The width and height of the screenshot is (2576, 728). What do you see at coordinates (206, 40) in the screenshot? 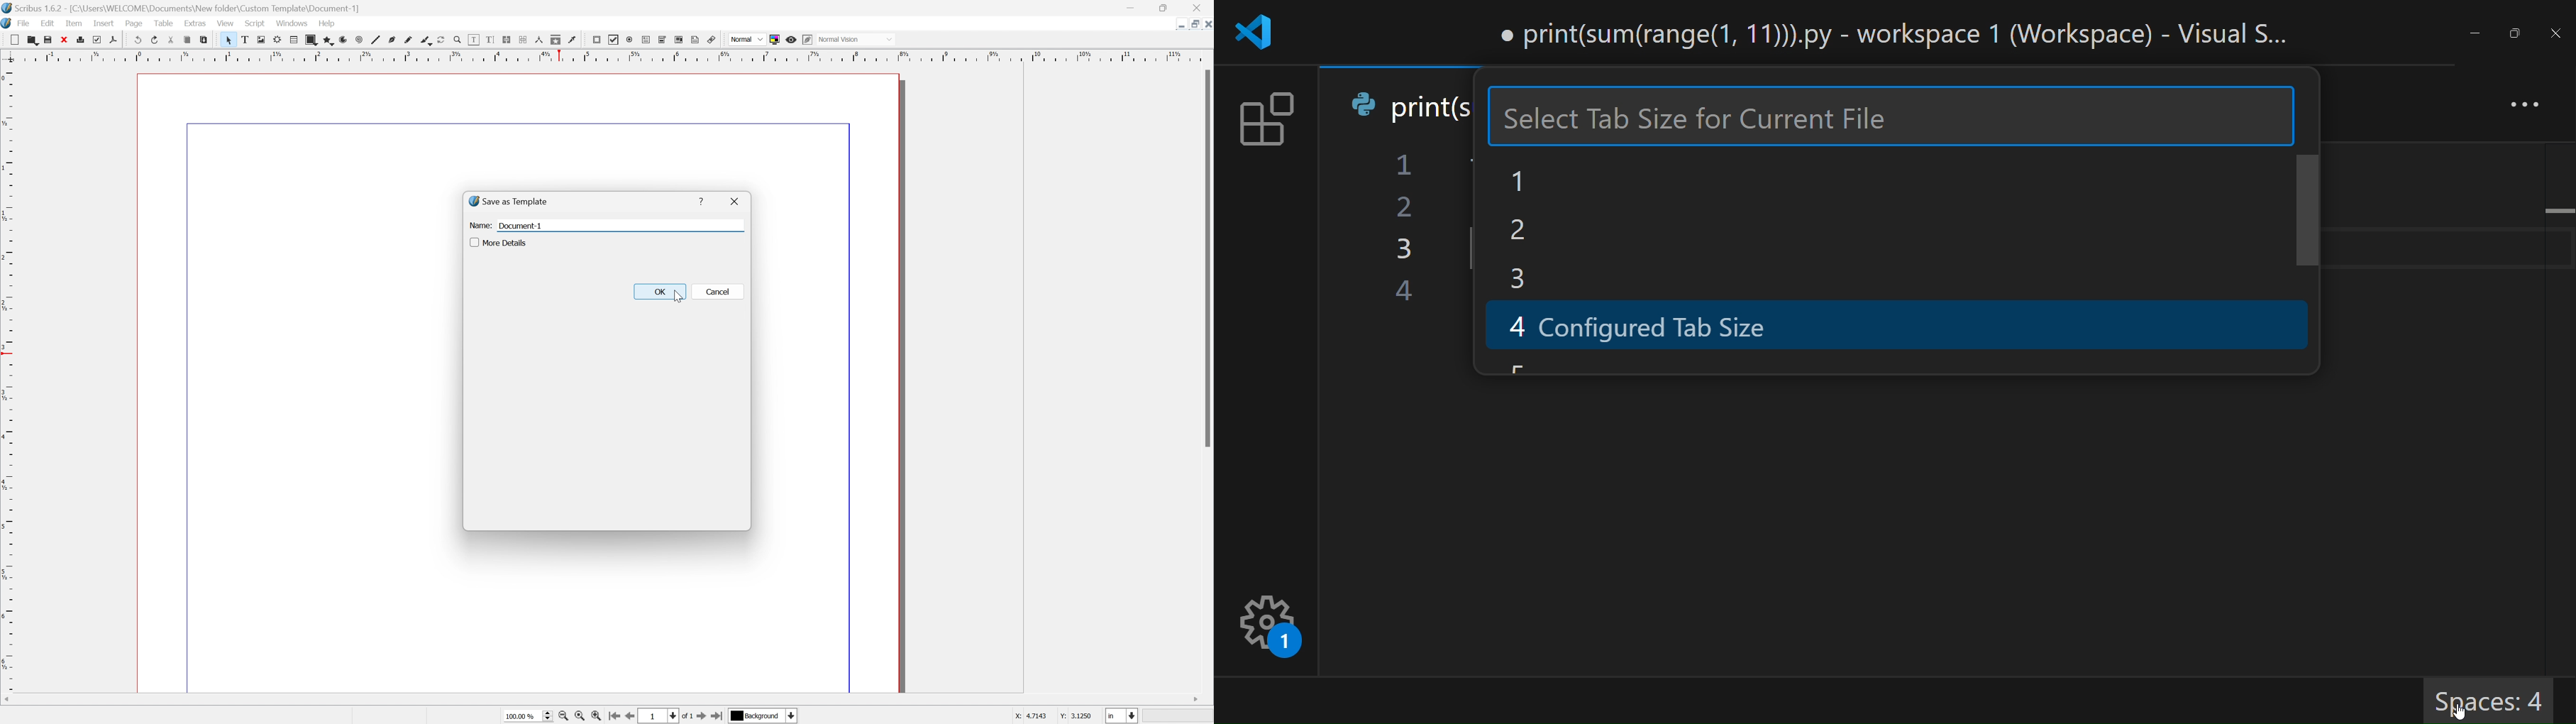
I see `paste` at bounding box center [206, 40].